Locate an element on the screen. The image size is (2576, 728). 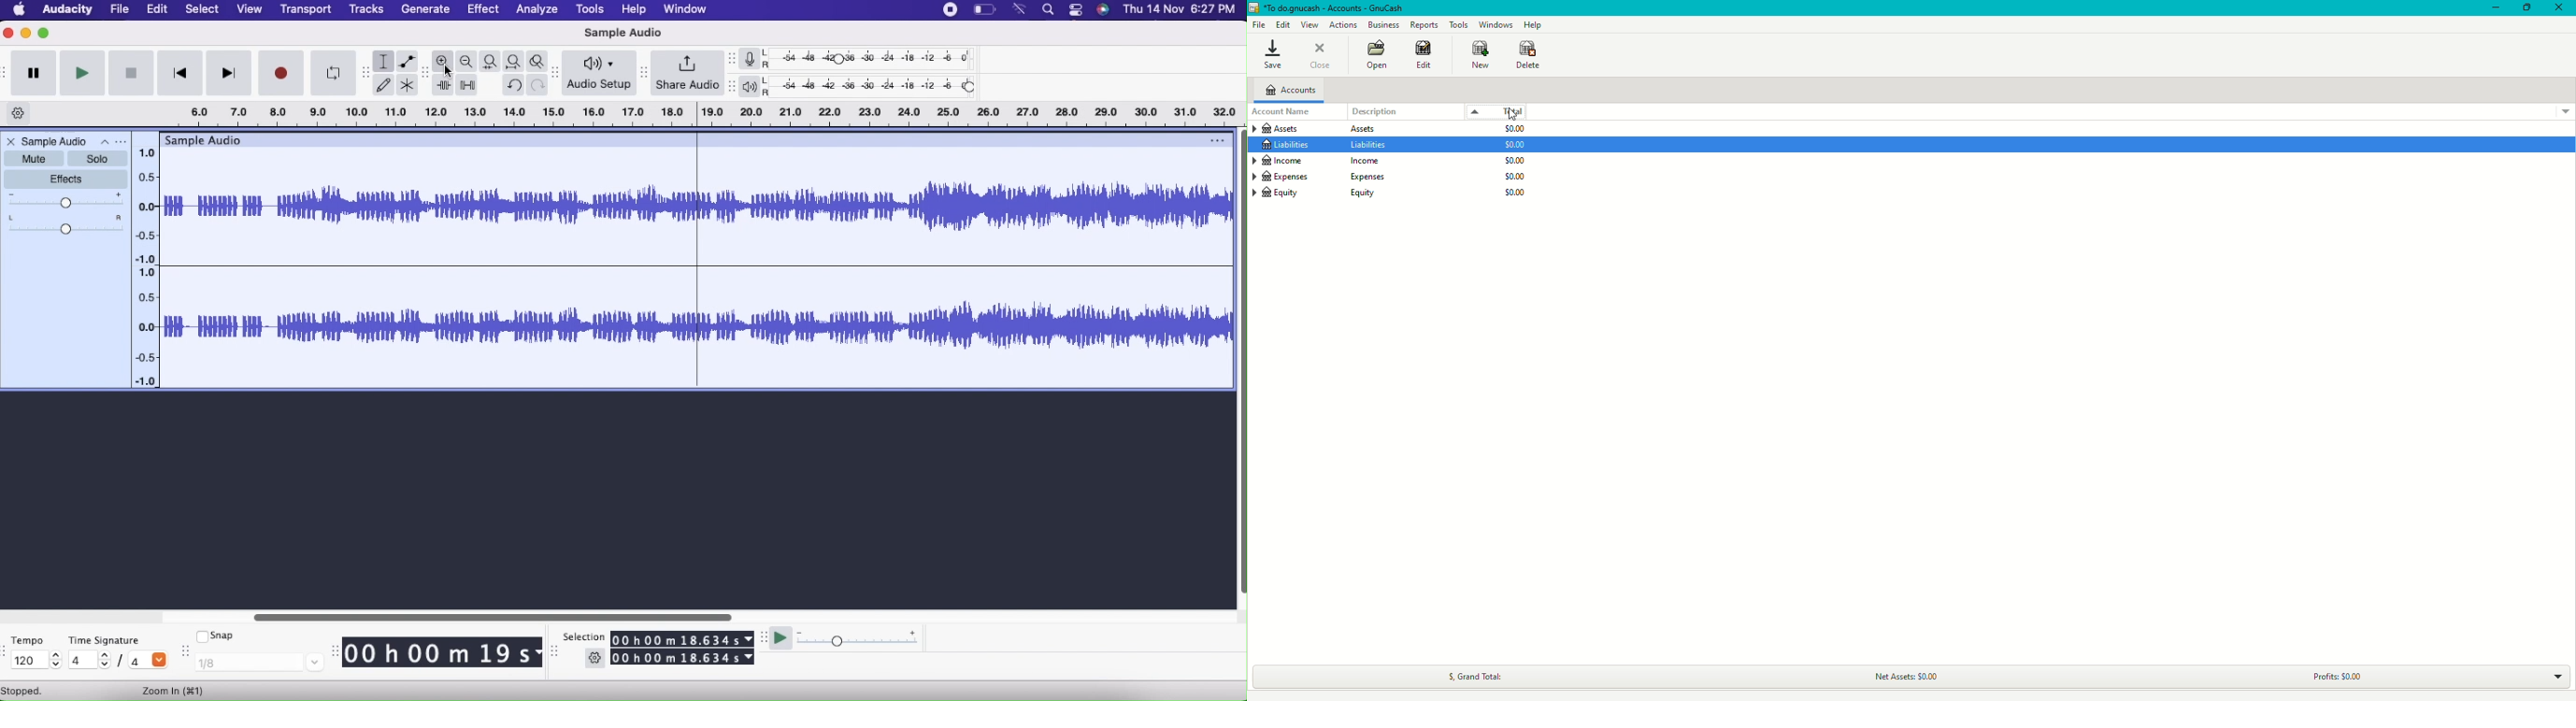
resize is located at coordinates (184, 653).